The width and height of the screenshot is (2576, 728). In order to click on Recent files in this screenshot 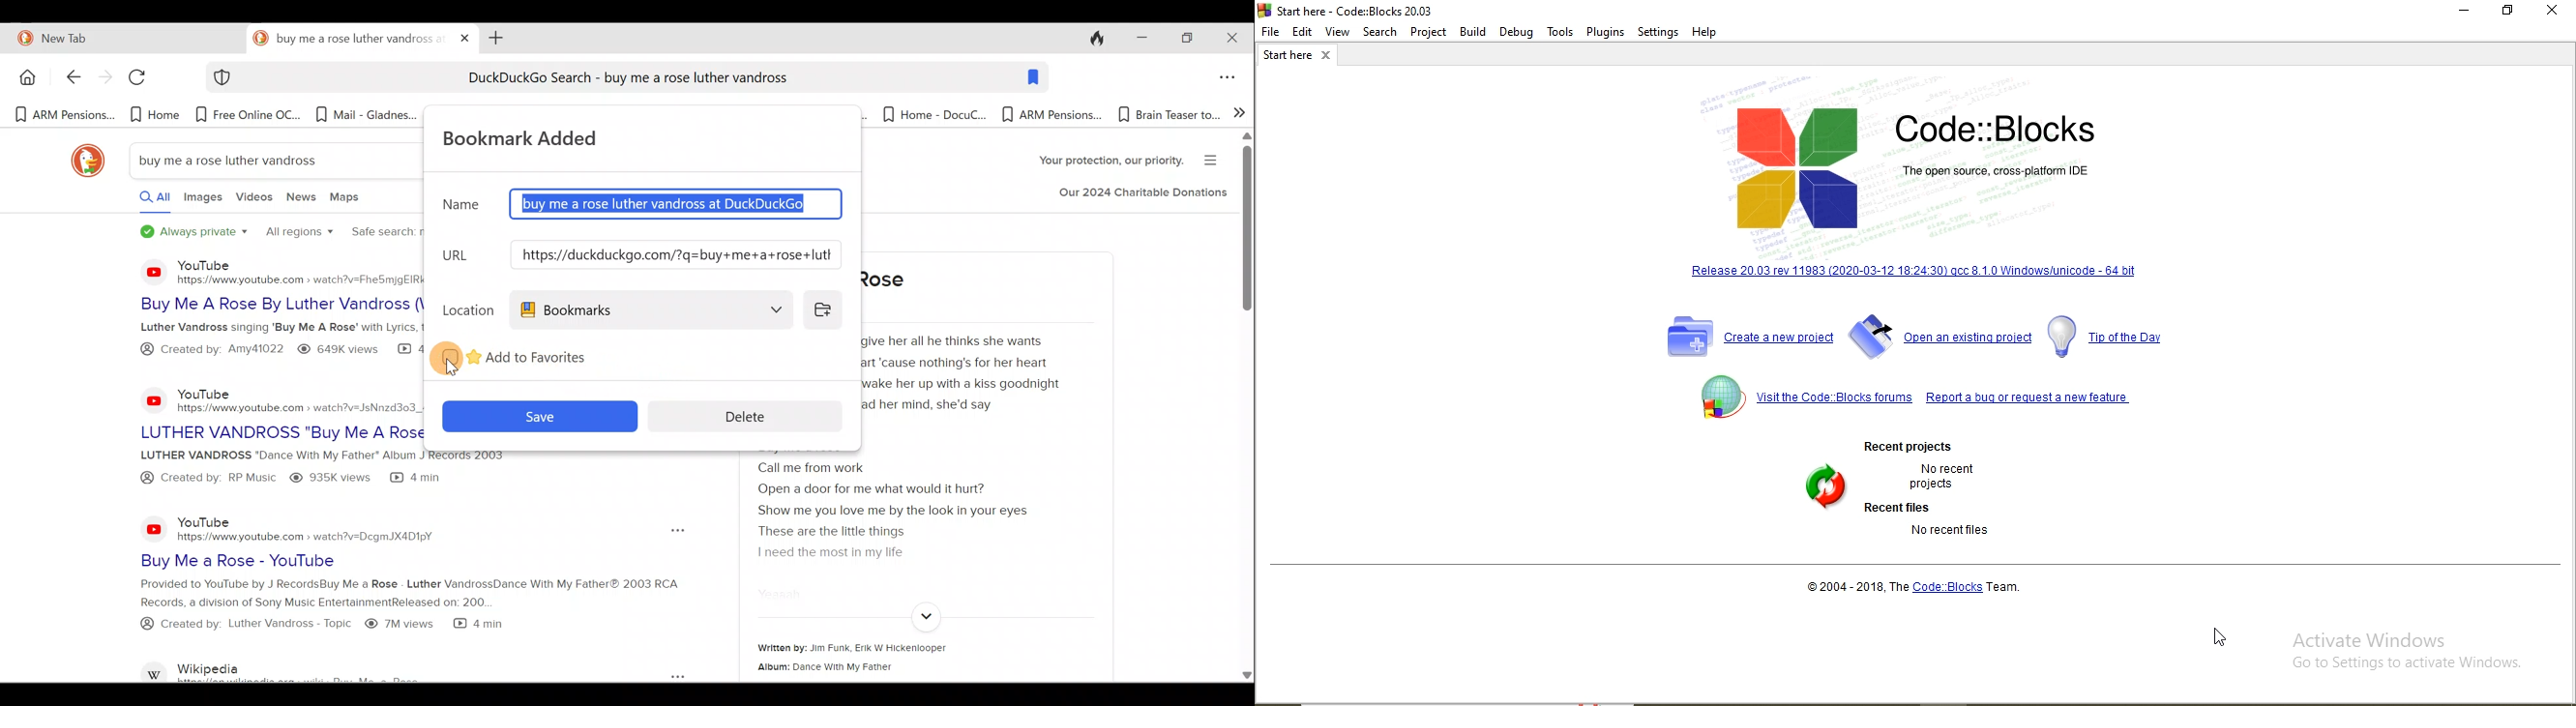, I will do `click(1896, 506)`.